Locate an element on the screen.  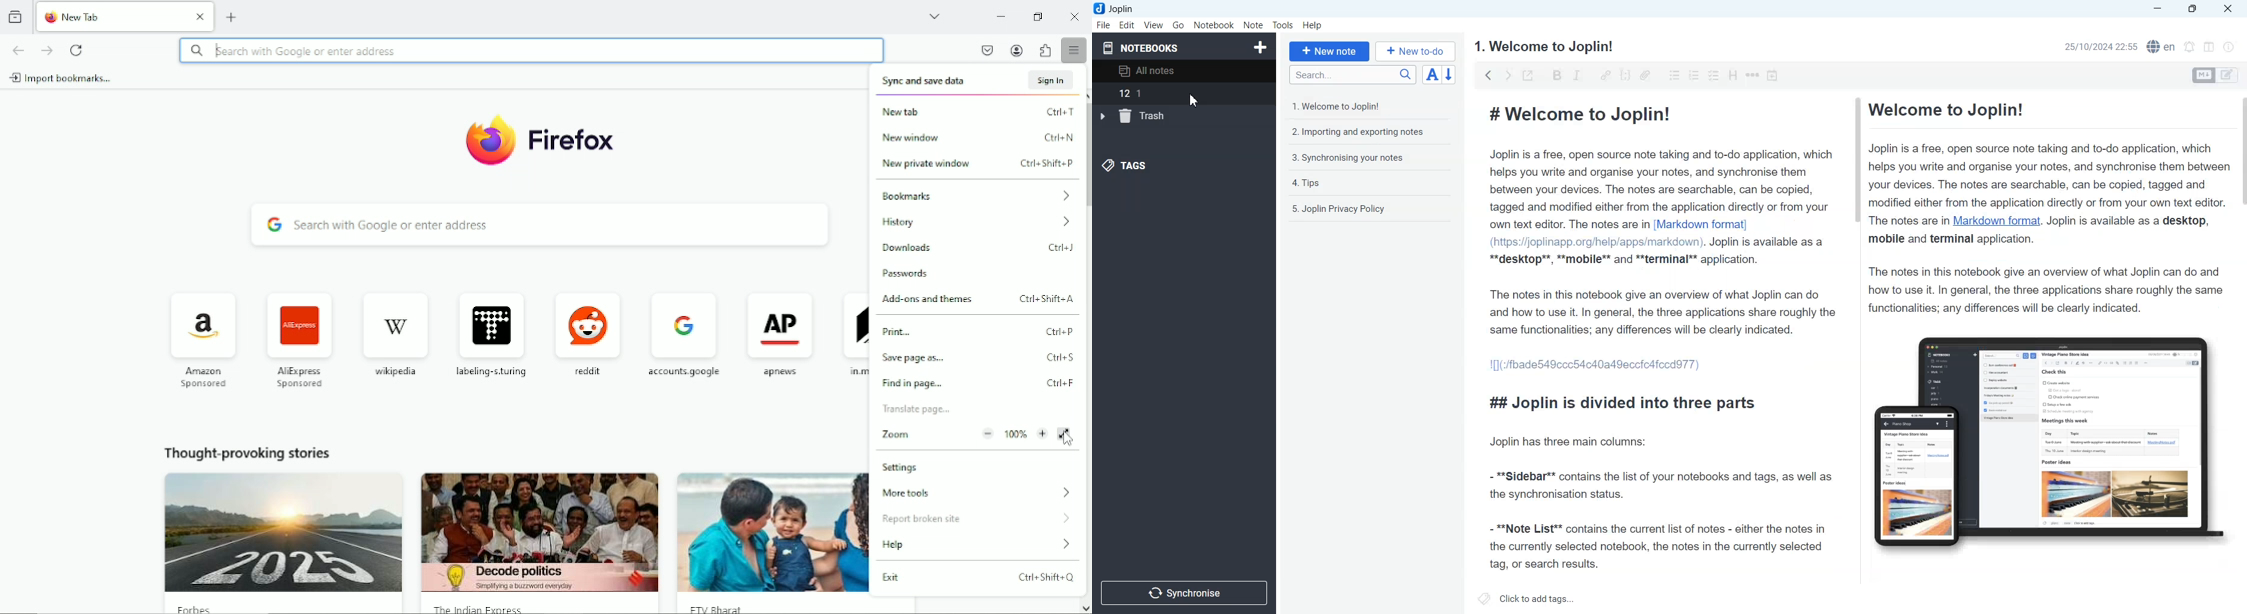
Add-ons and themes is located at coordinates (980, 300).